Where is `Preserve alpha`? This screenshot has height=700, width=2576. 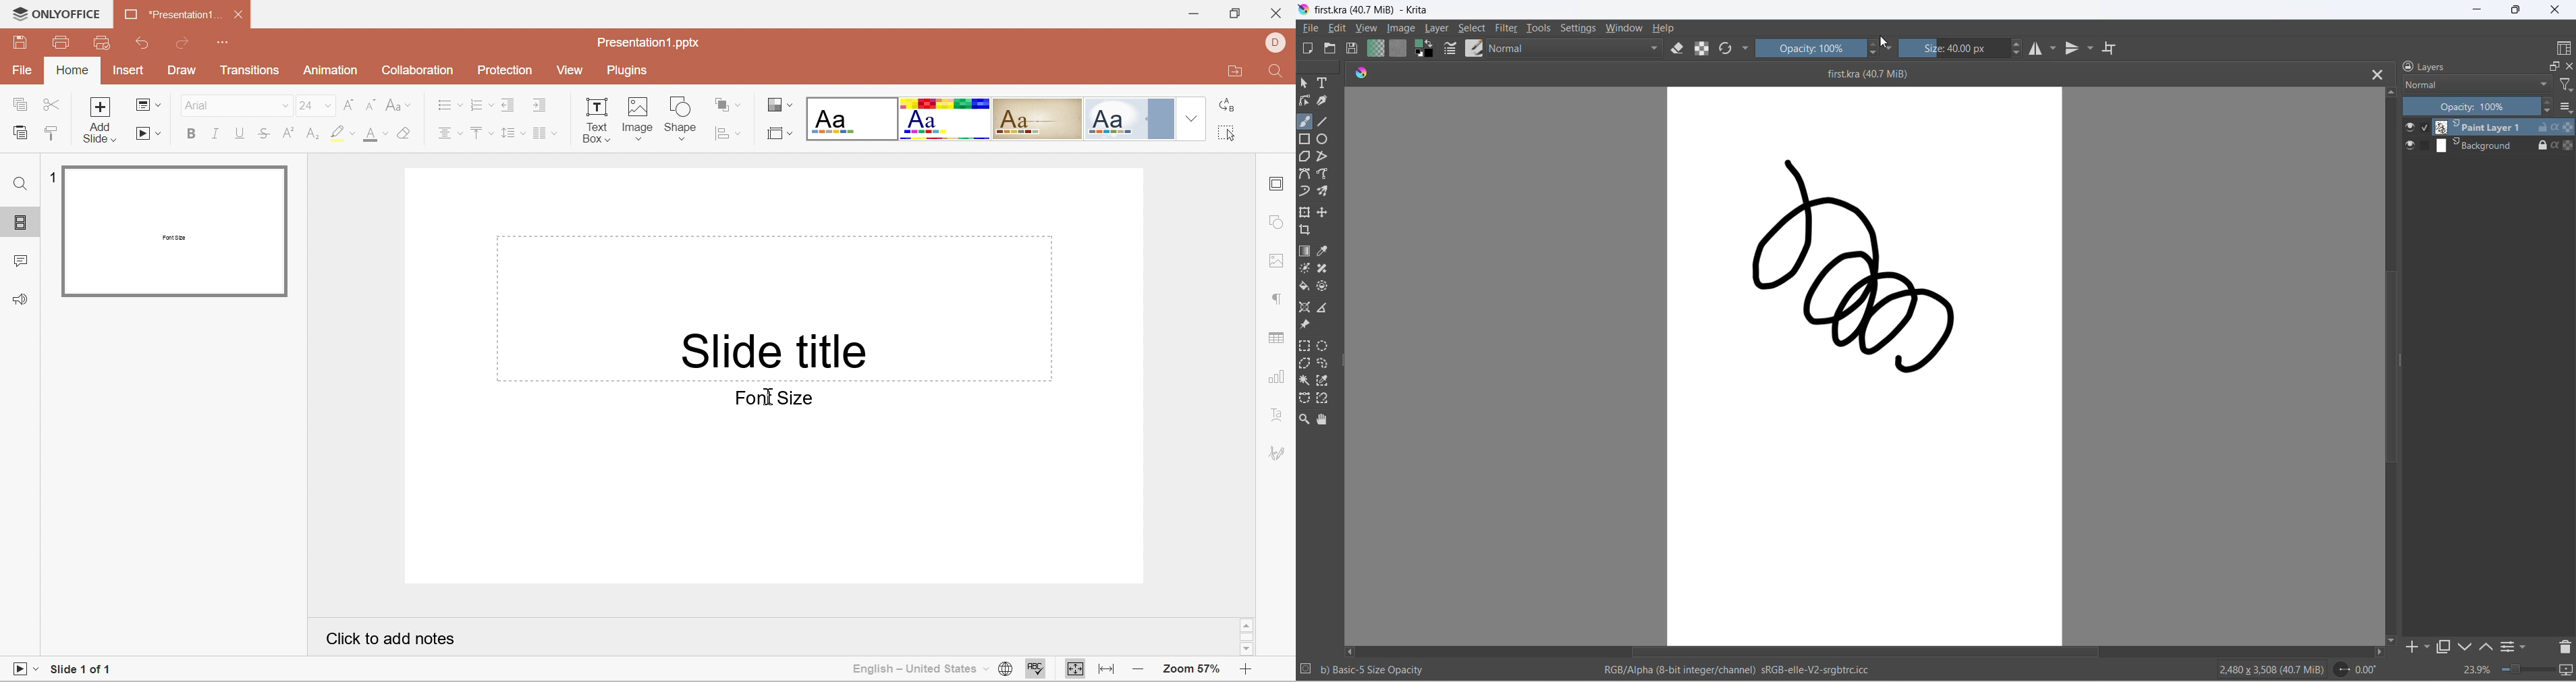 Preserve alpha is located at coordinates (2568, 127).